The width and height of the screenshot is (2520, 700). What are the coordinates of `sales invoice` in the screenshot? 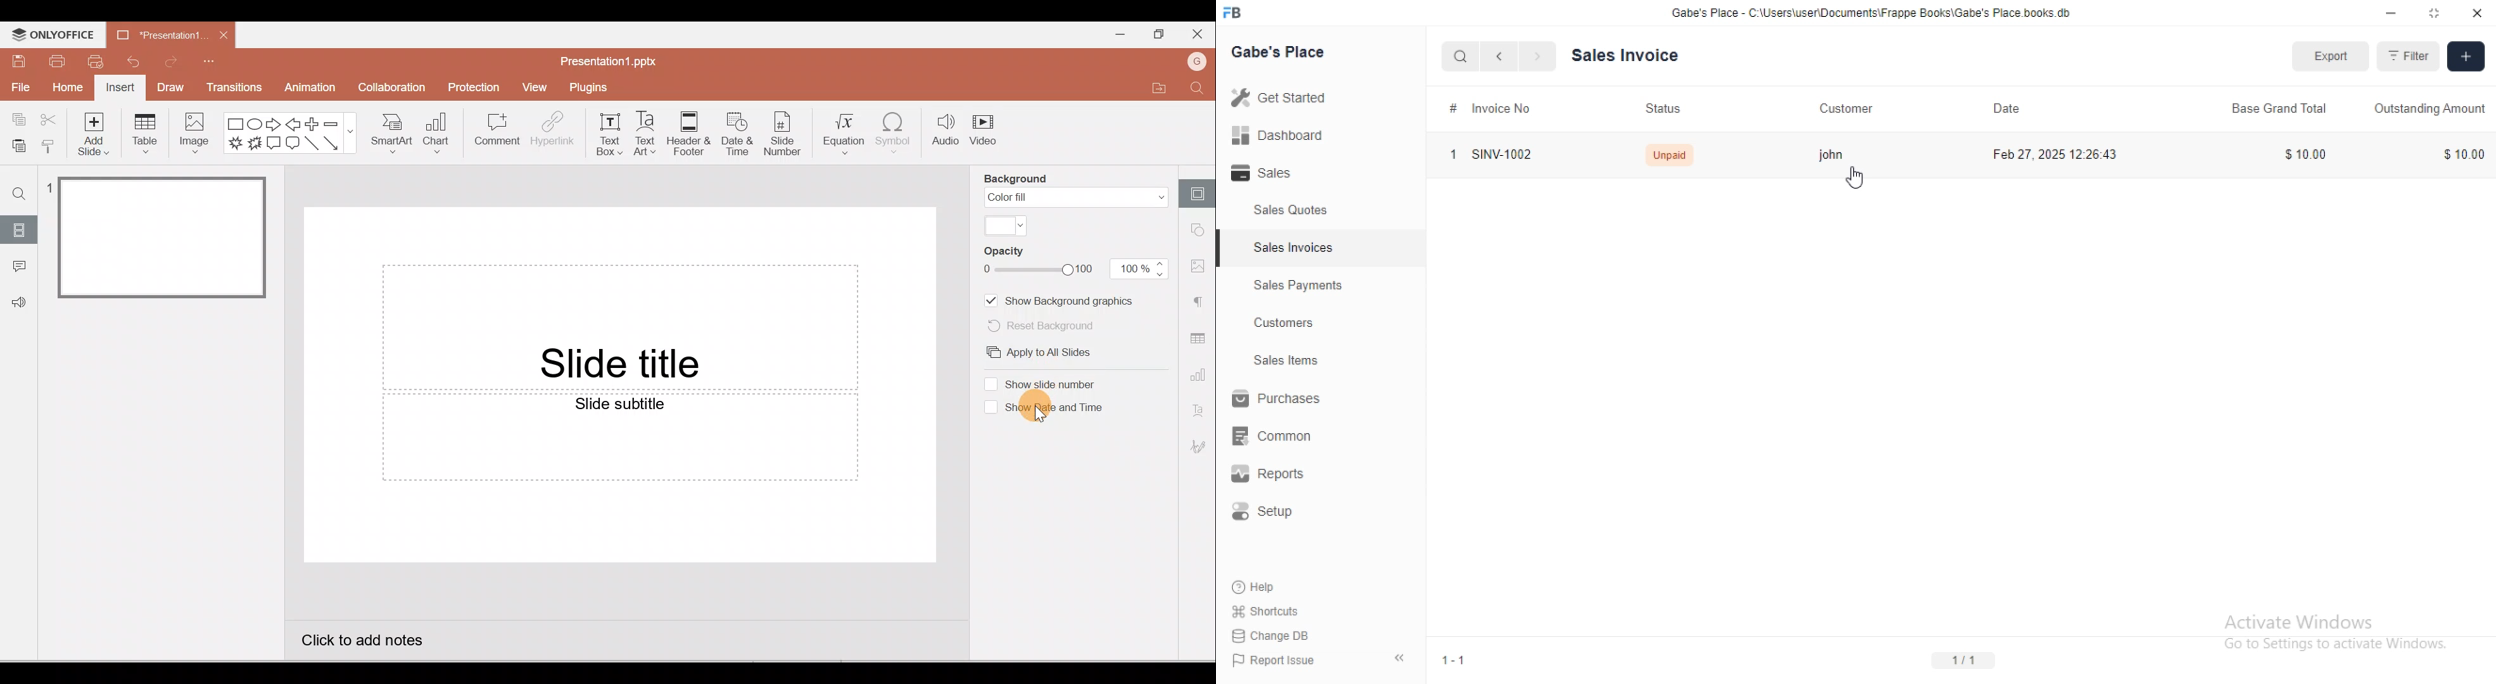 It's located at (1626, 55).